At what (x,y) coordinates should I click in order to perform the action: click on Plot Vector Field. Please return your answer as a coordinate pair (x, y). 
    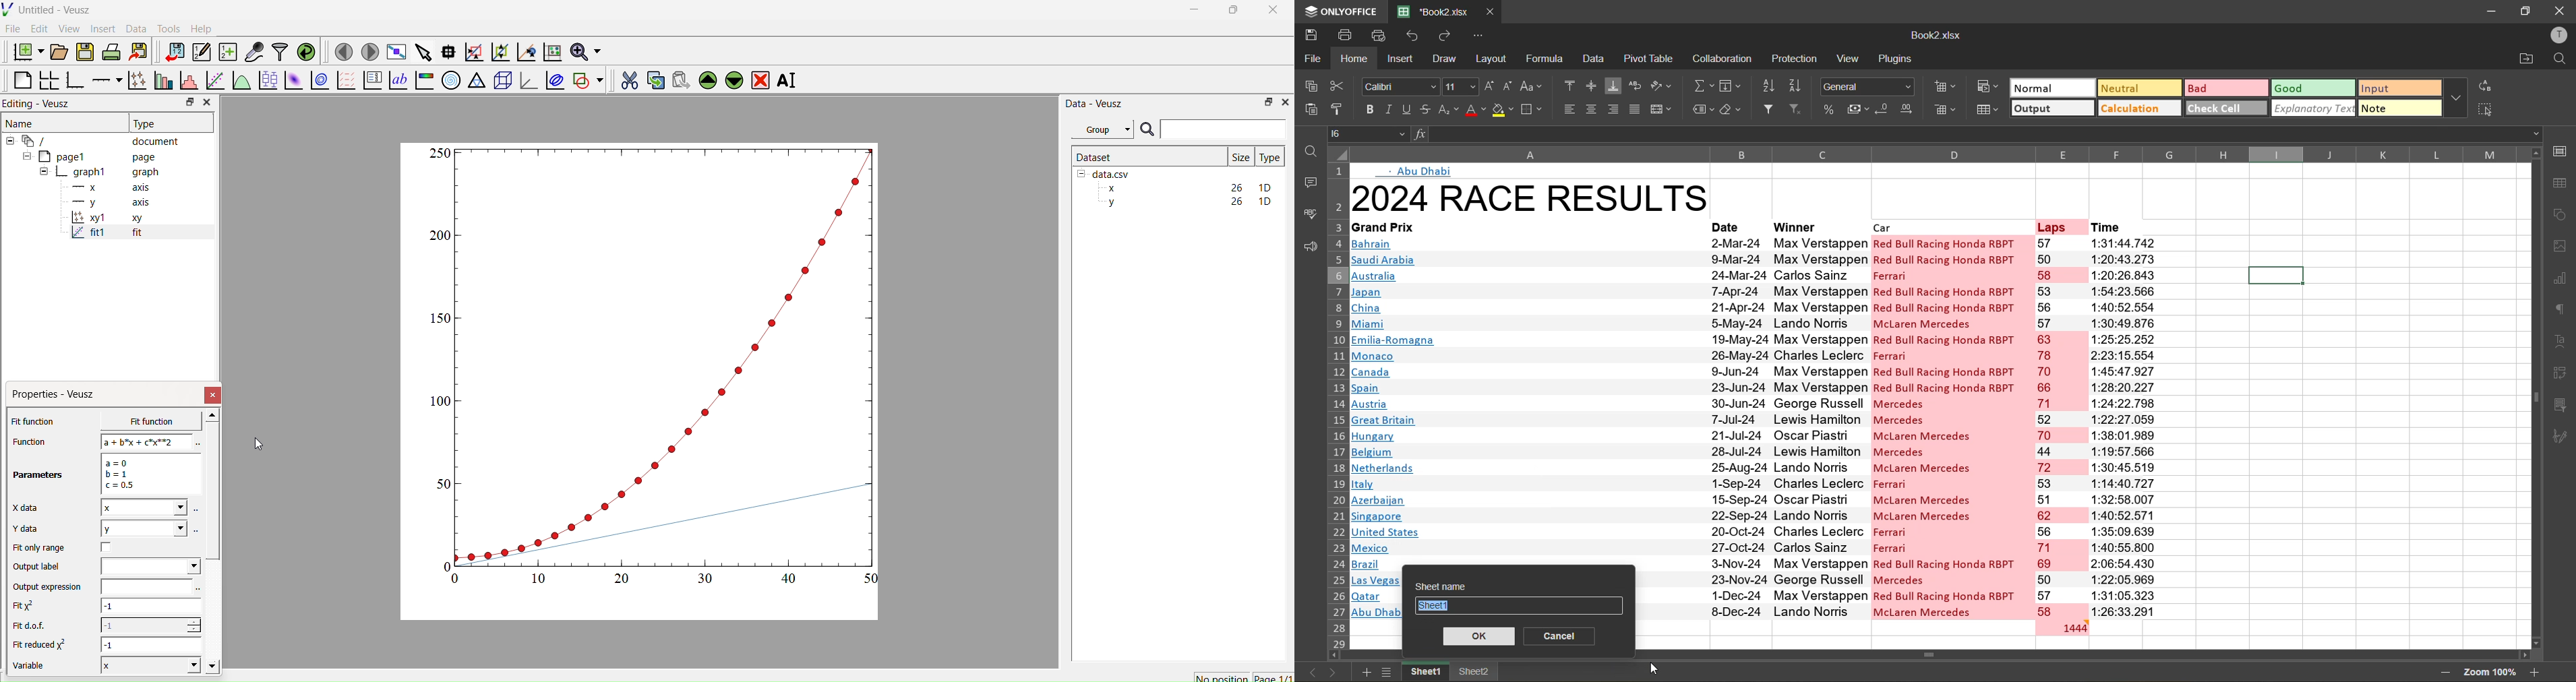
    Looking at the image, I should click on (346, 82).